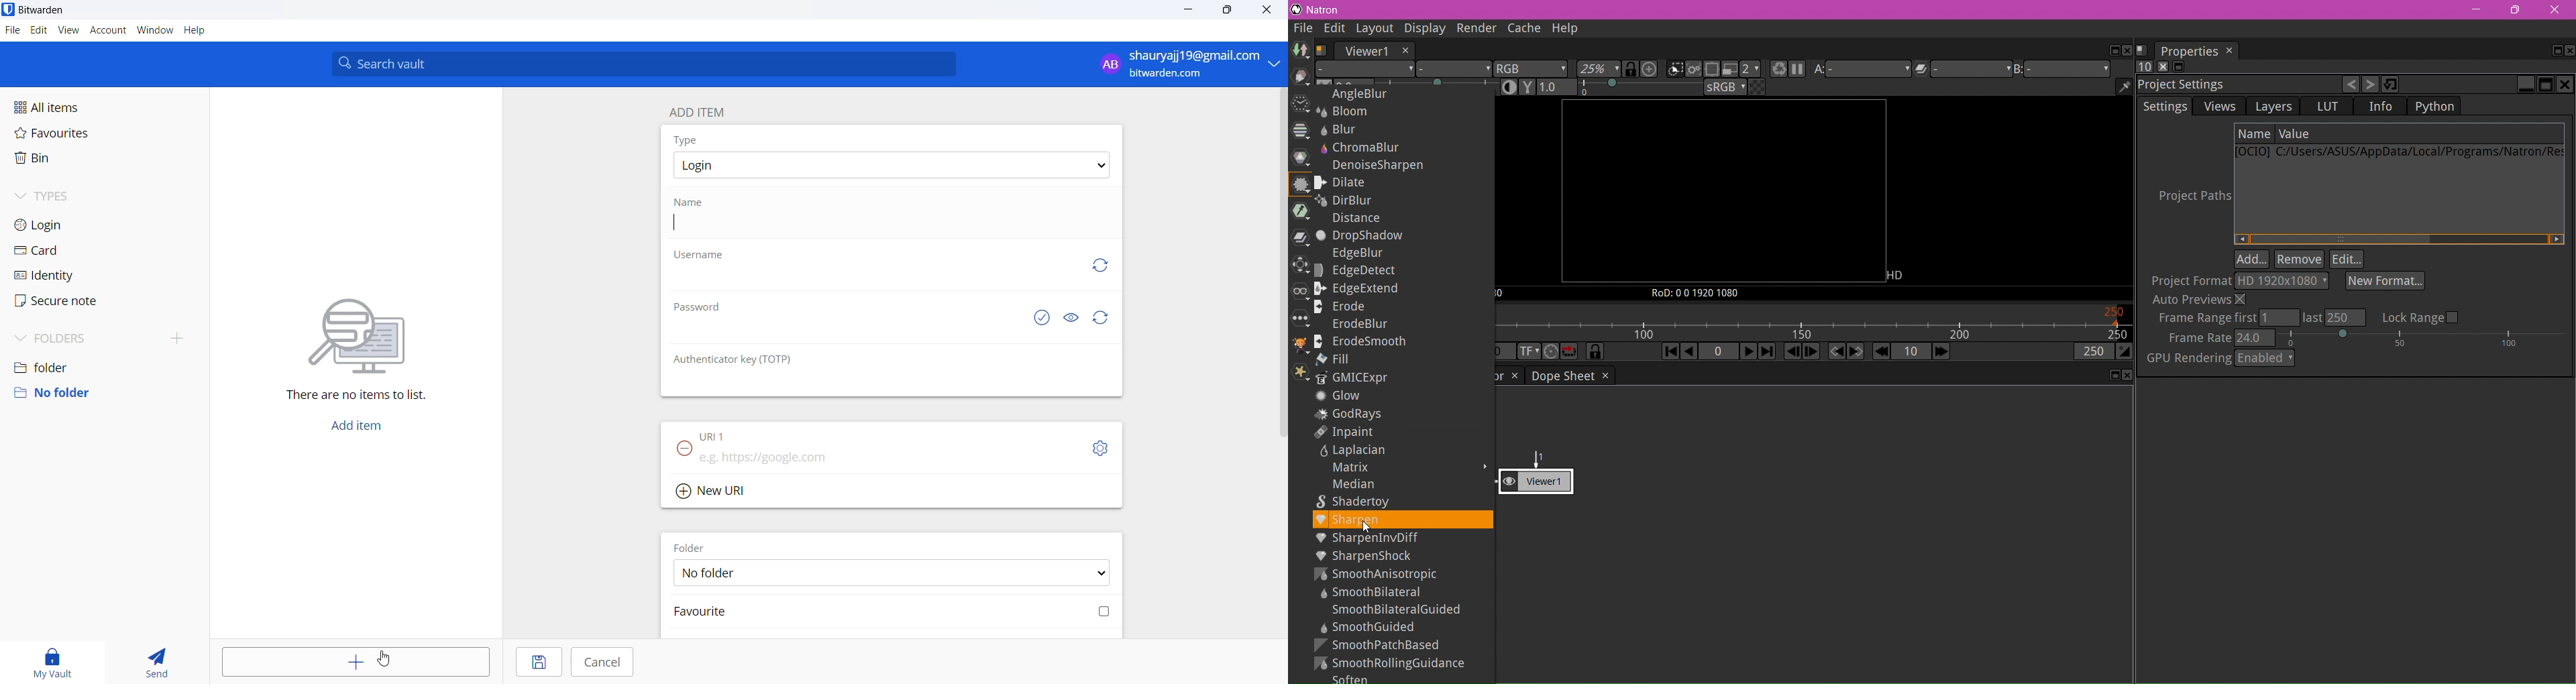  Describe the element at coordinates (1702, 293) in the screenshot. I see `Region of Definition of the displayed image` at that location.